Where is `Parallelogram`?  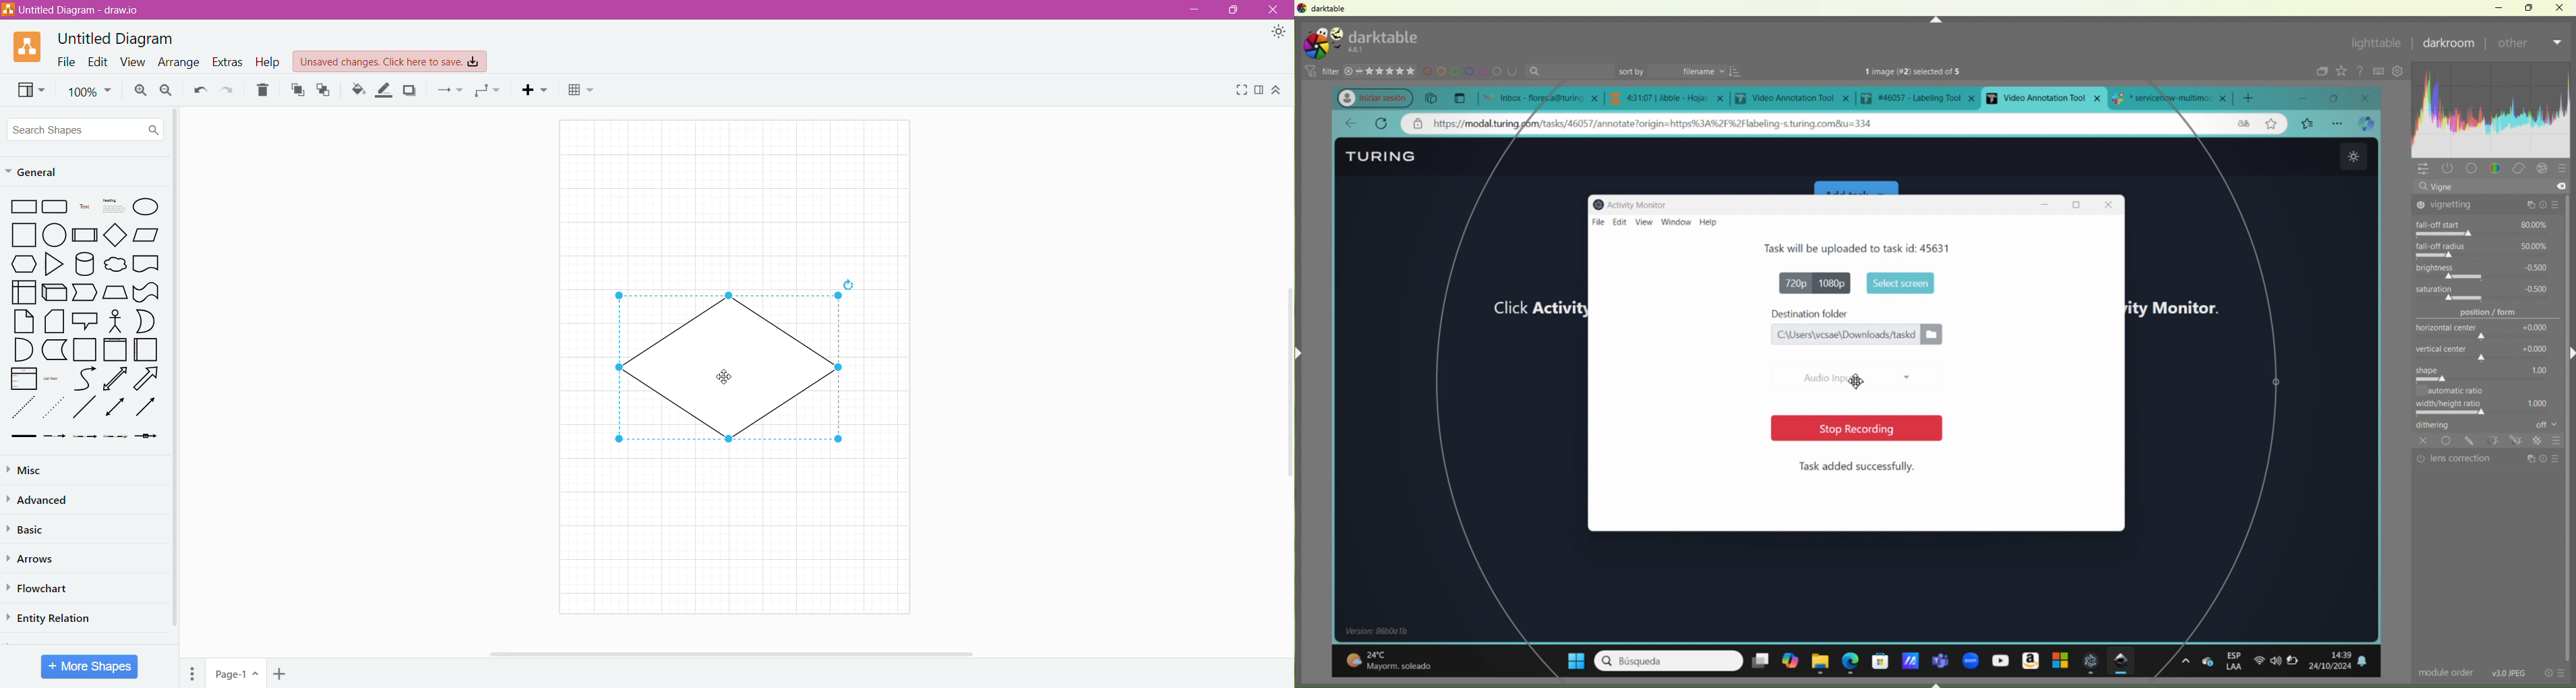 Parallelogram is located at coordinates (147, 235).